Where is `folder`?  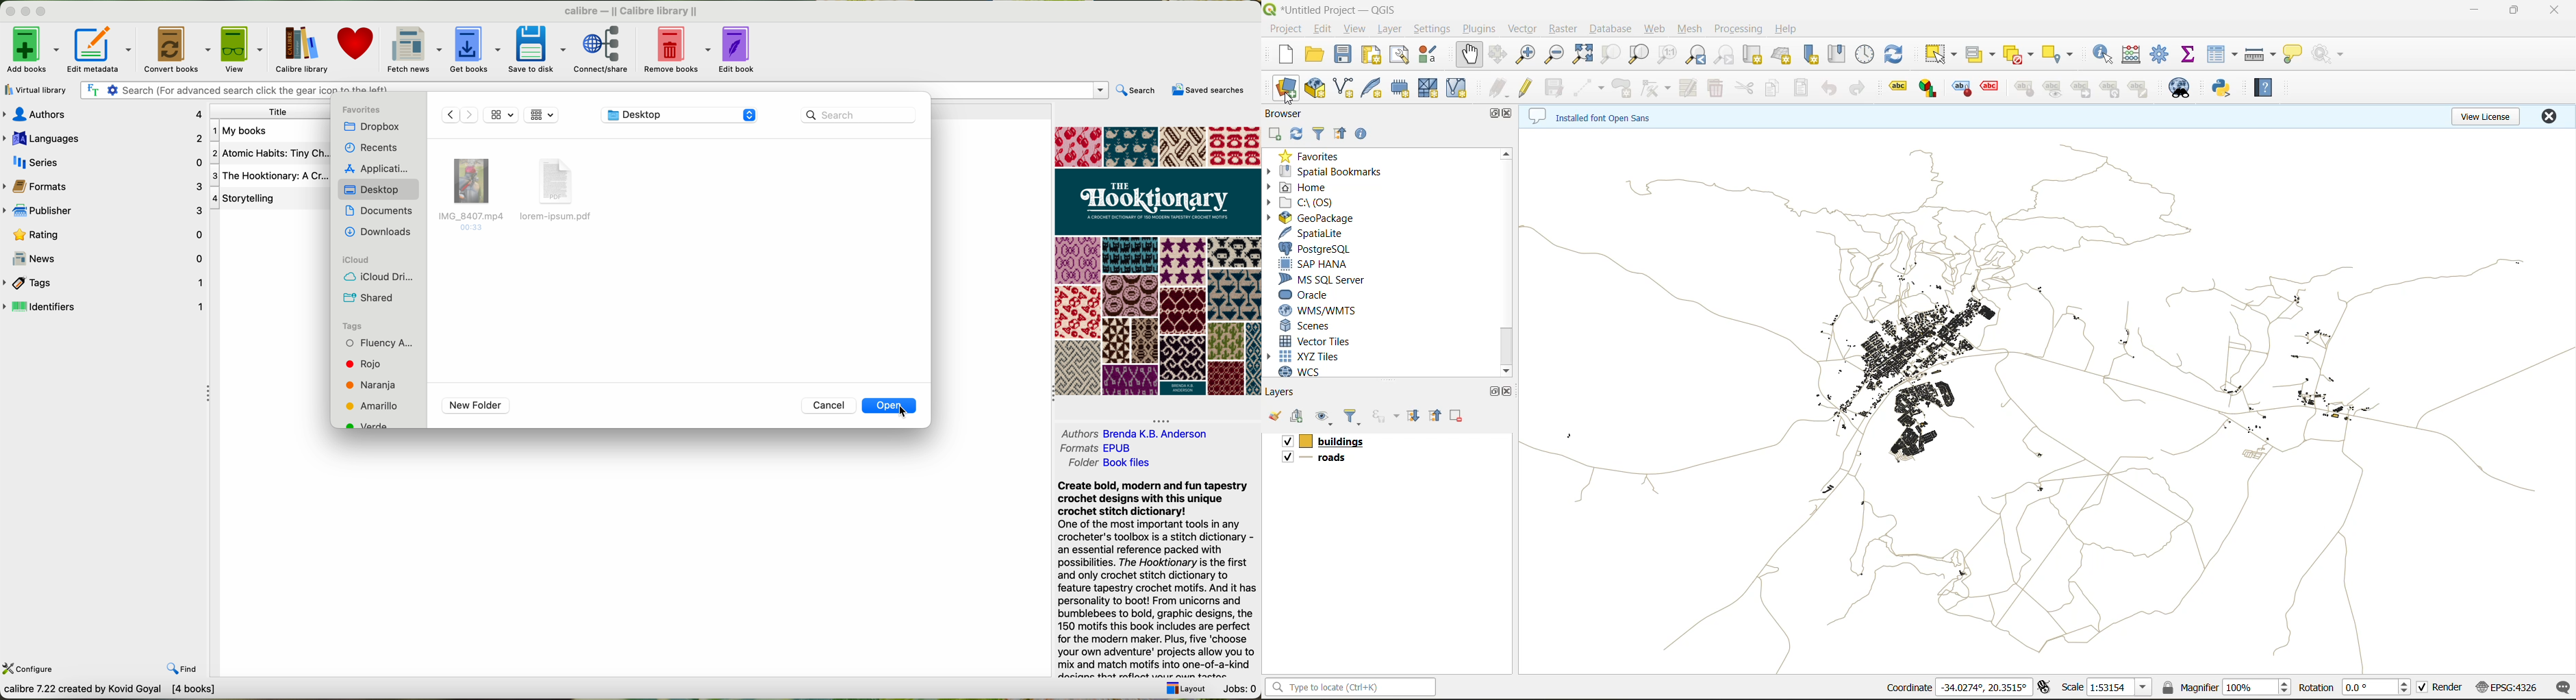 folder is located at coordinates (1077, 465).